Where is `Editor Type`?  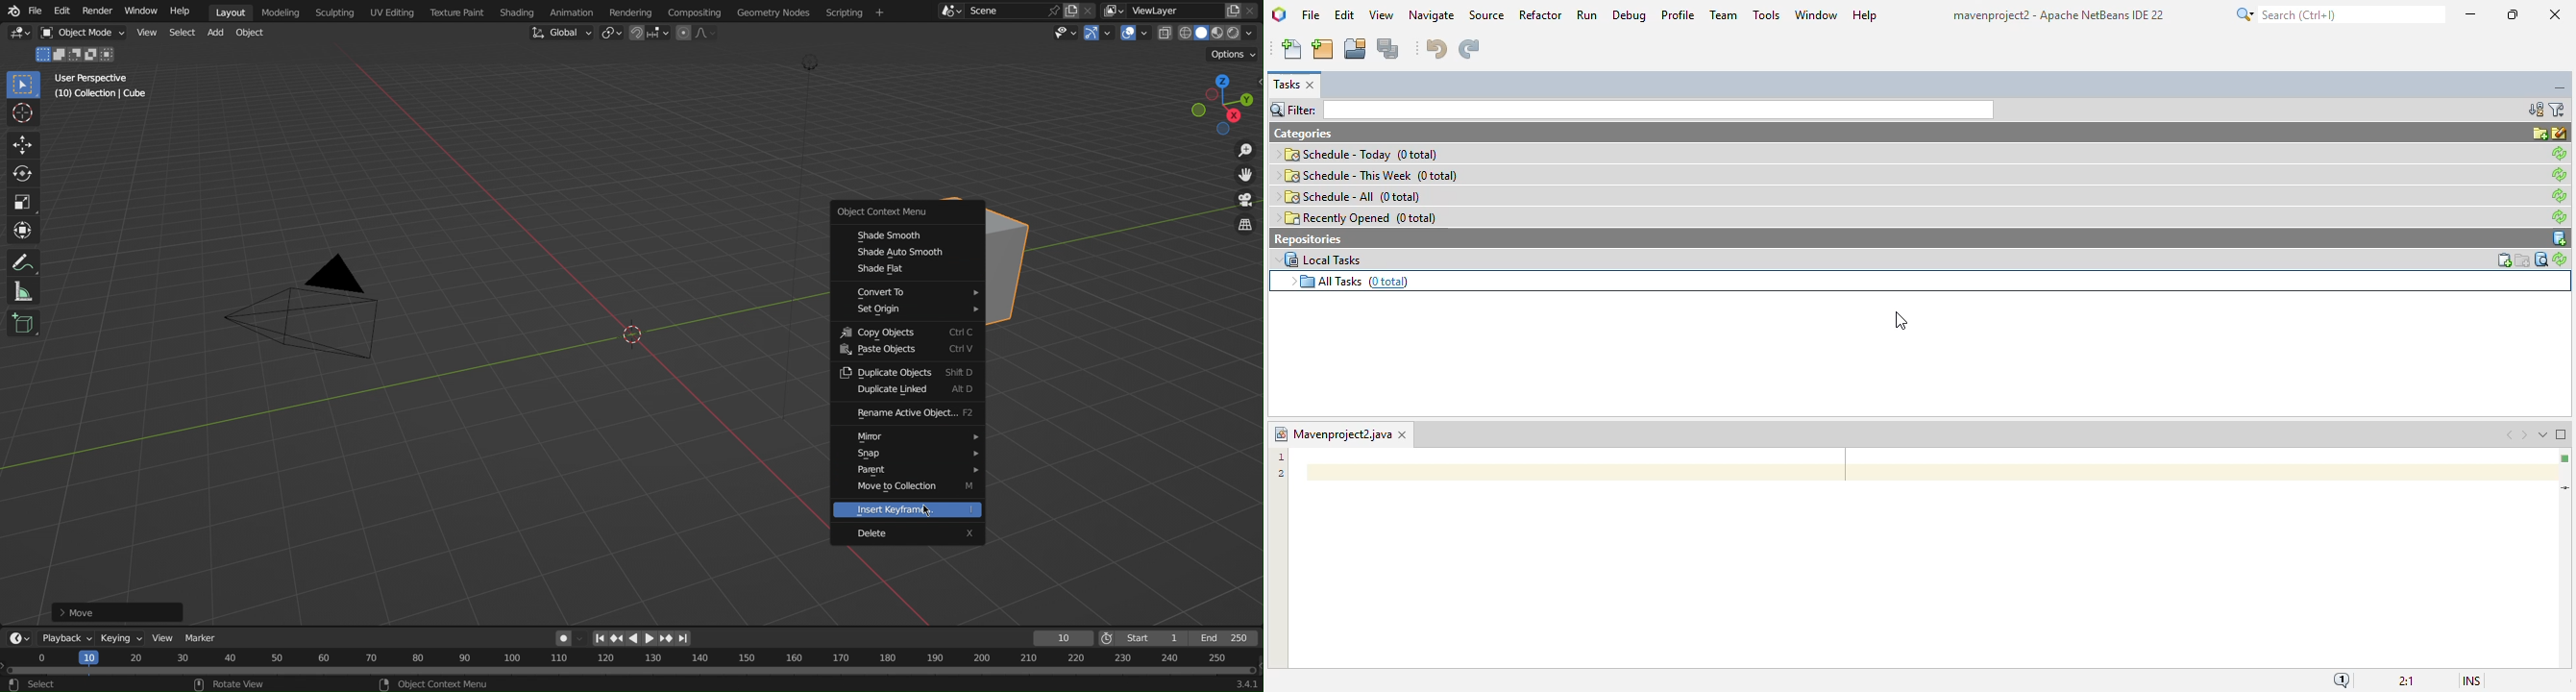 Editor Type is located at coordinates (17, 638).